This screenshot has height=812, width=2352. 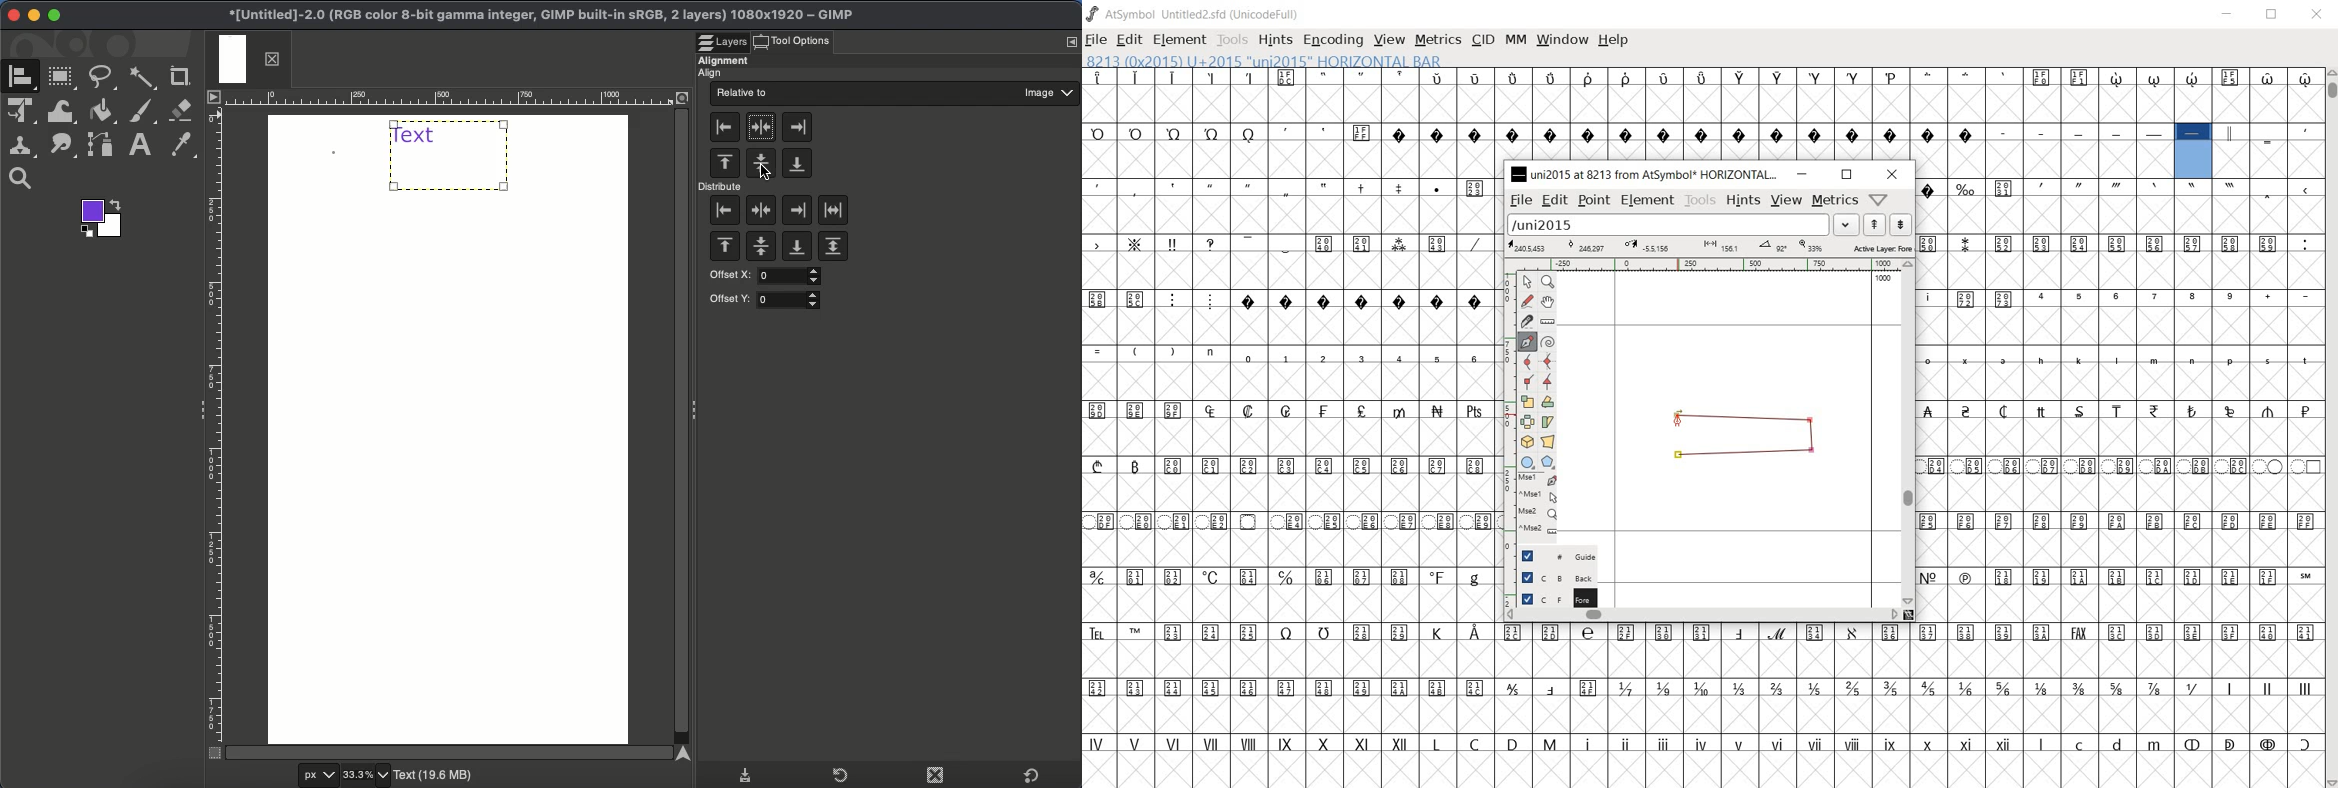 I want to click on Maximize, so click(x=54, y=16).